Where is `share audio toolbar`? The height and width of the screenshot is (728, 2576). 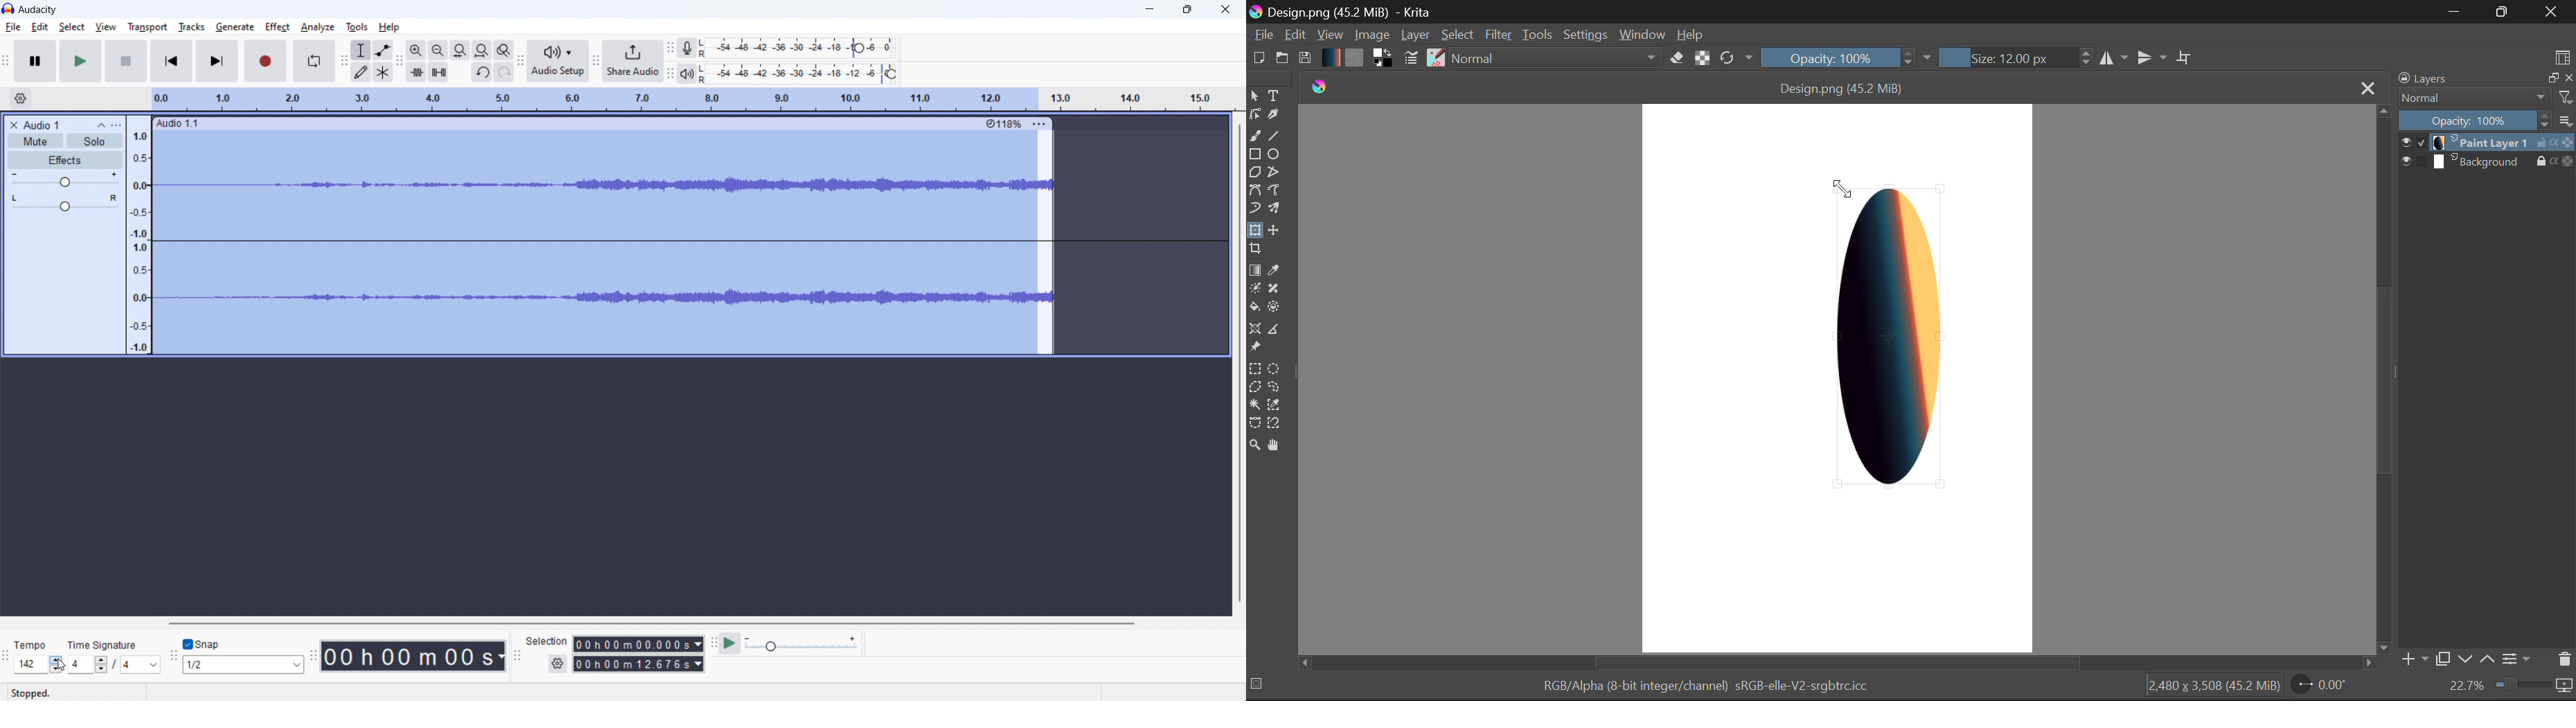
share audio toolbar is located at coordinates (596, 60).